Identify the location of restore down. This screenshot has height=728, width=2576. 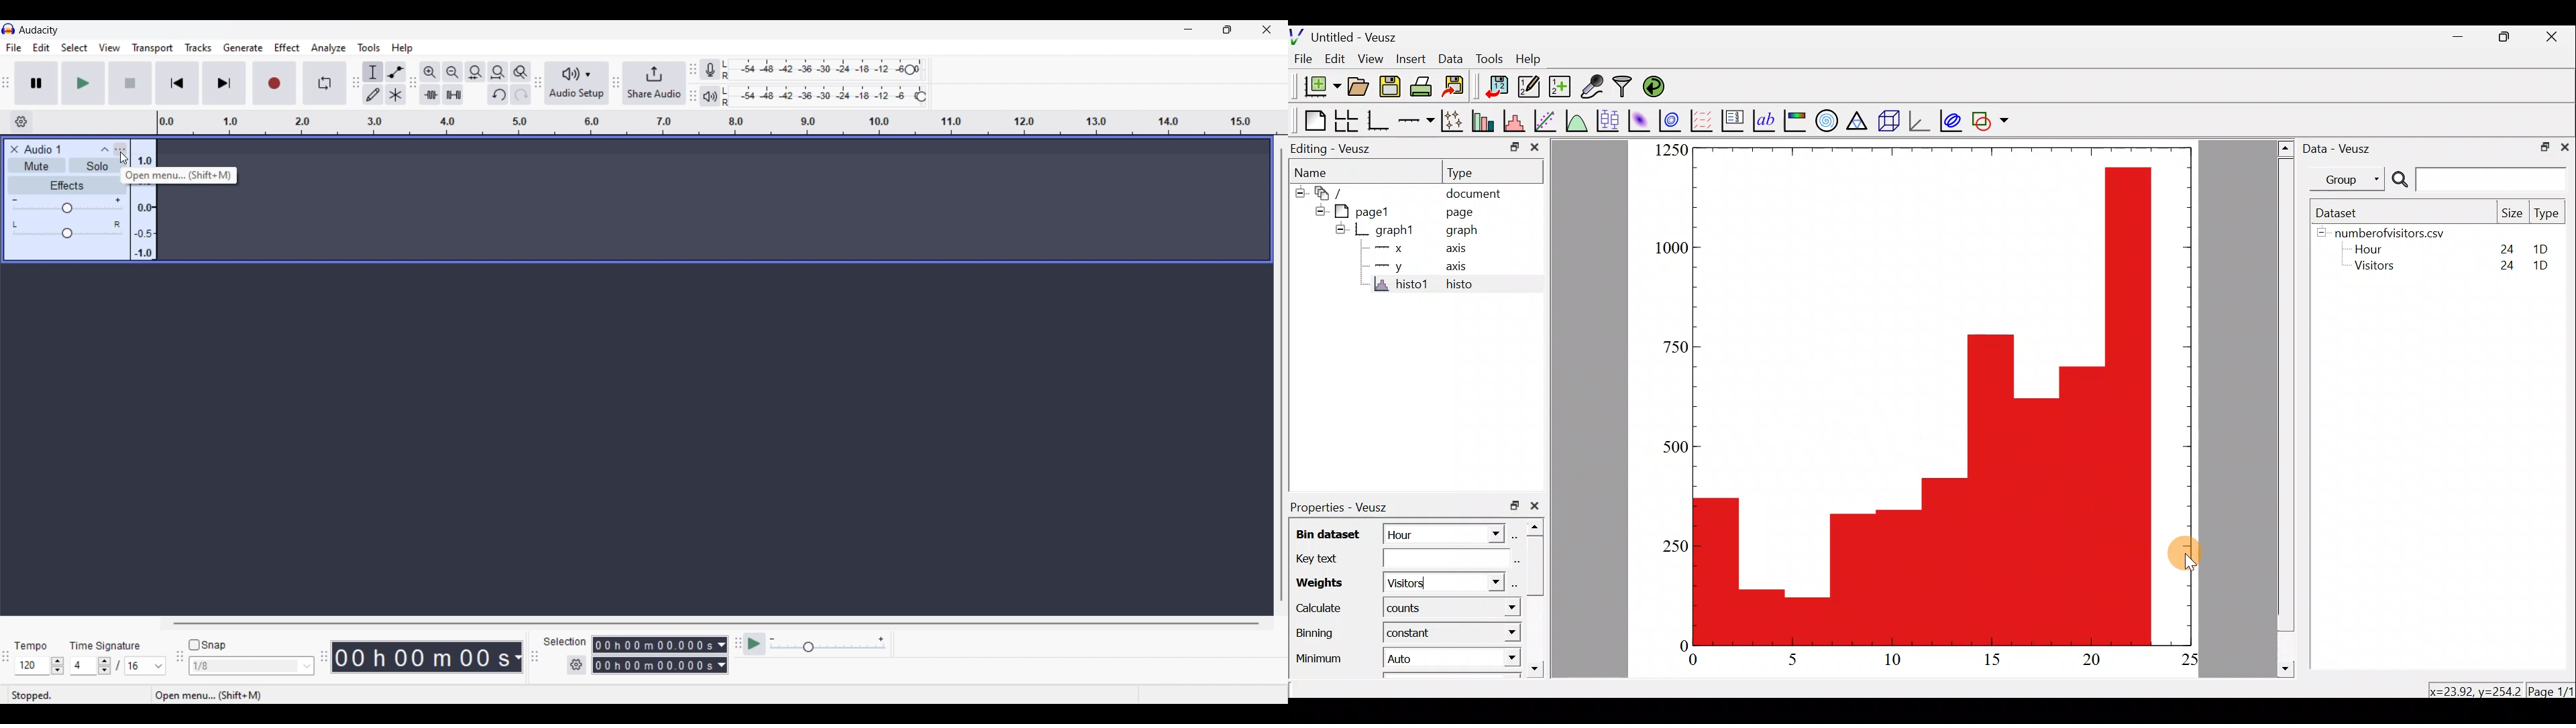
(1509, 148).